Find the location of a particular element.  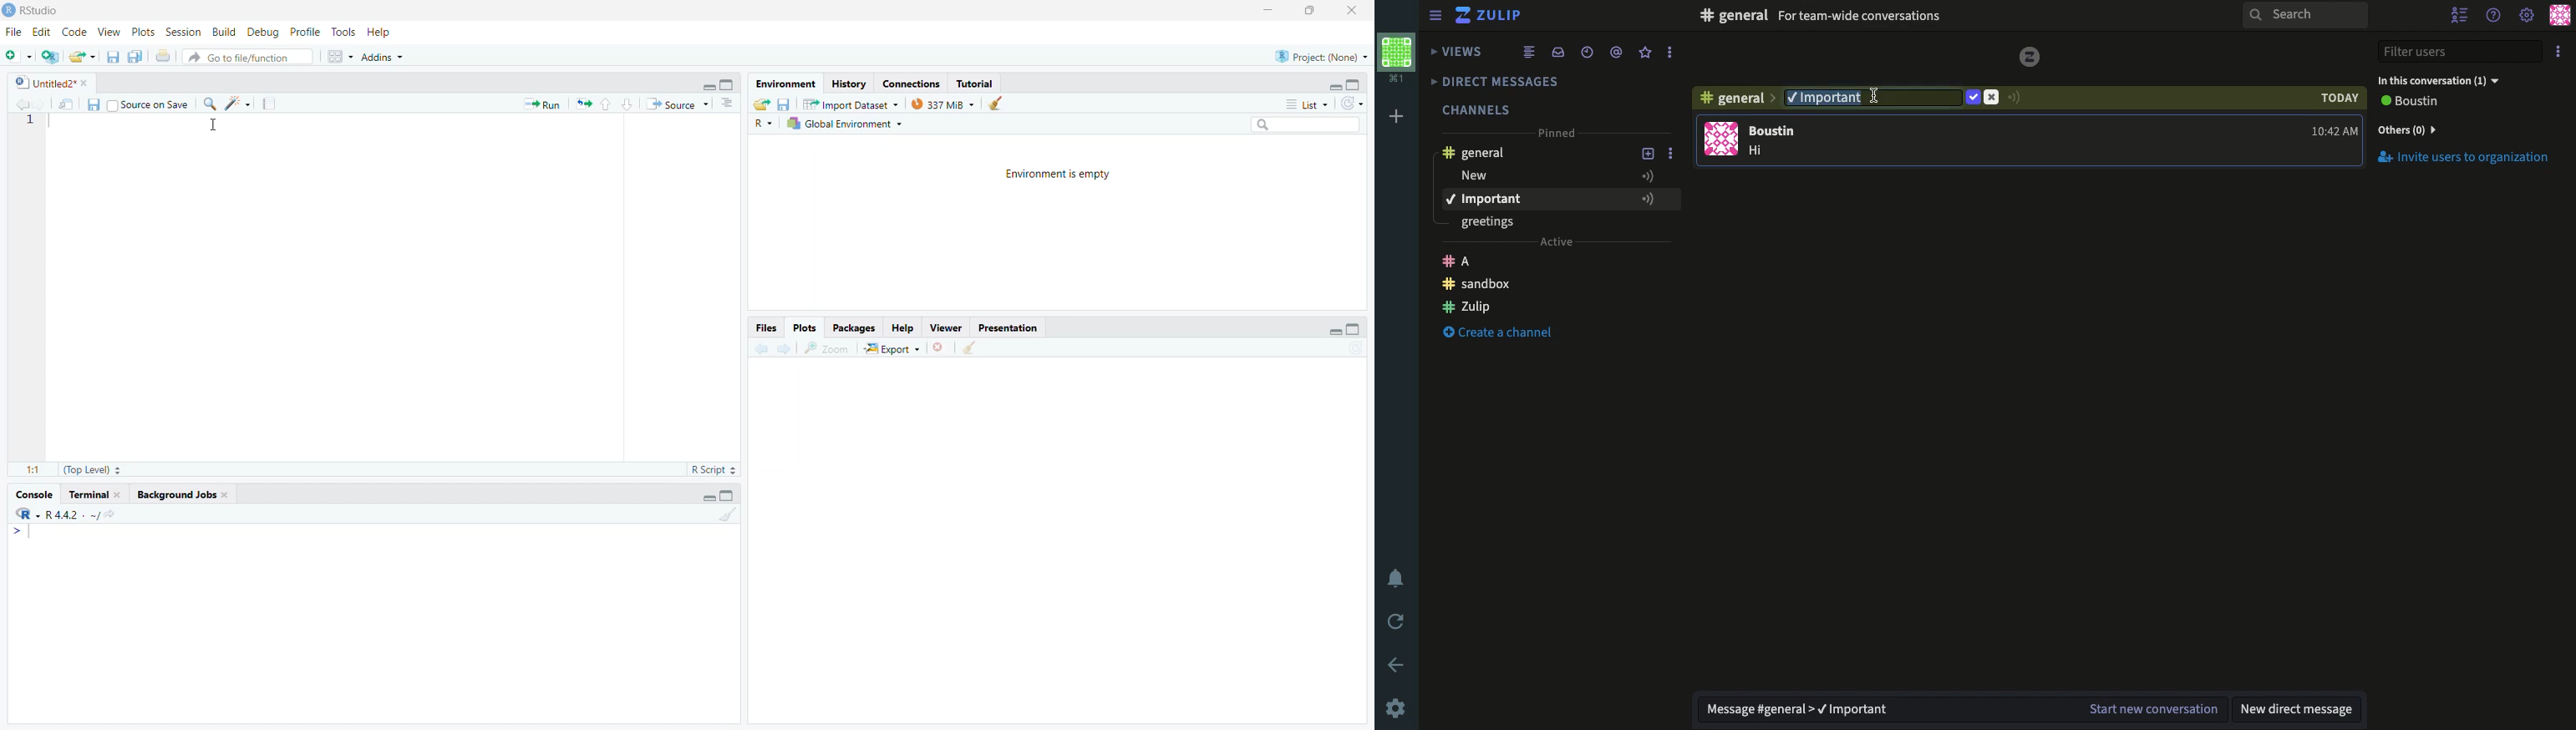

Source on Save is located at coordinates (147, 107).